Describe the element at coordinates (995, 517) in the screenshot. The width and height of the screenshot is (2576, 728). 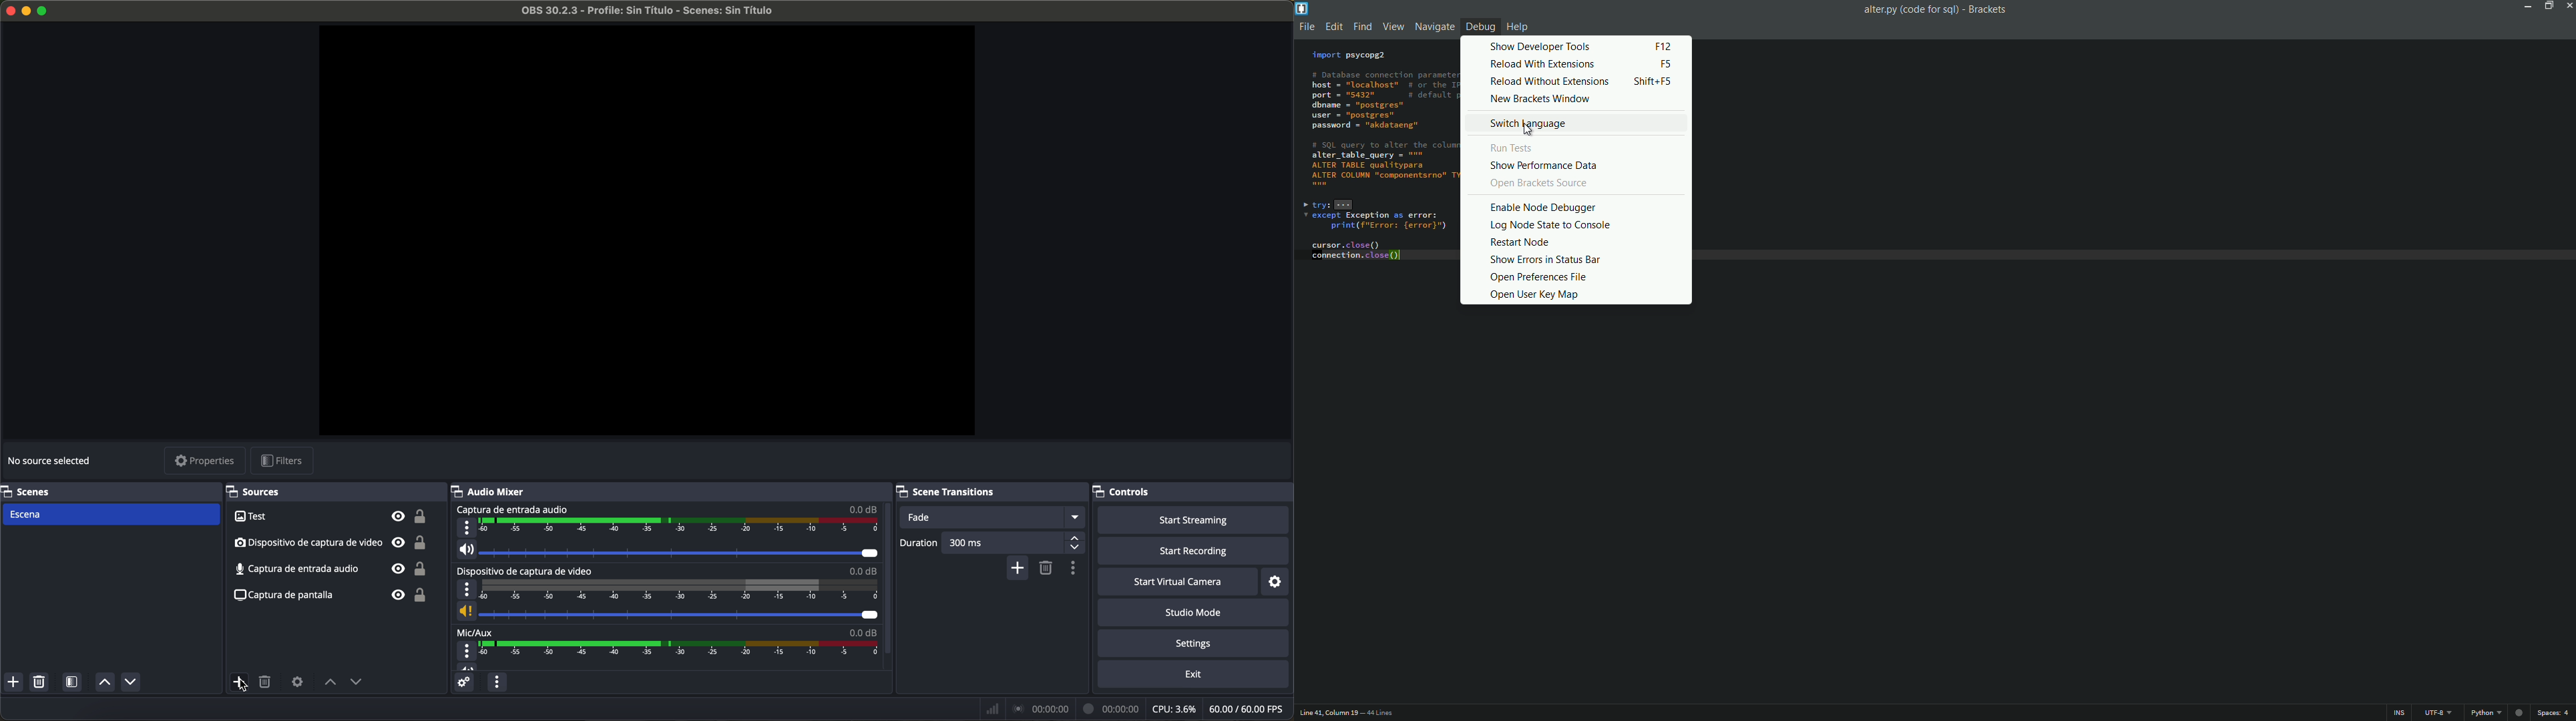
I see `fade` at that location.